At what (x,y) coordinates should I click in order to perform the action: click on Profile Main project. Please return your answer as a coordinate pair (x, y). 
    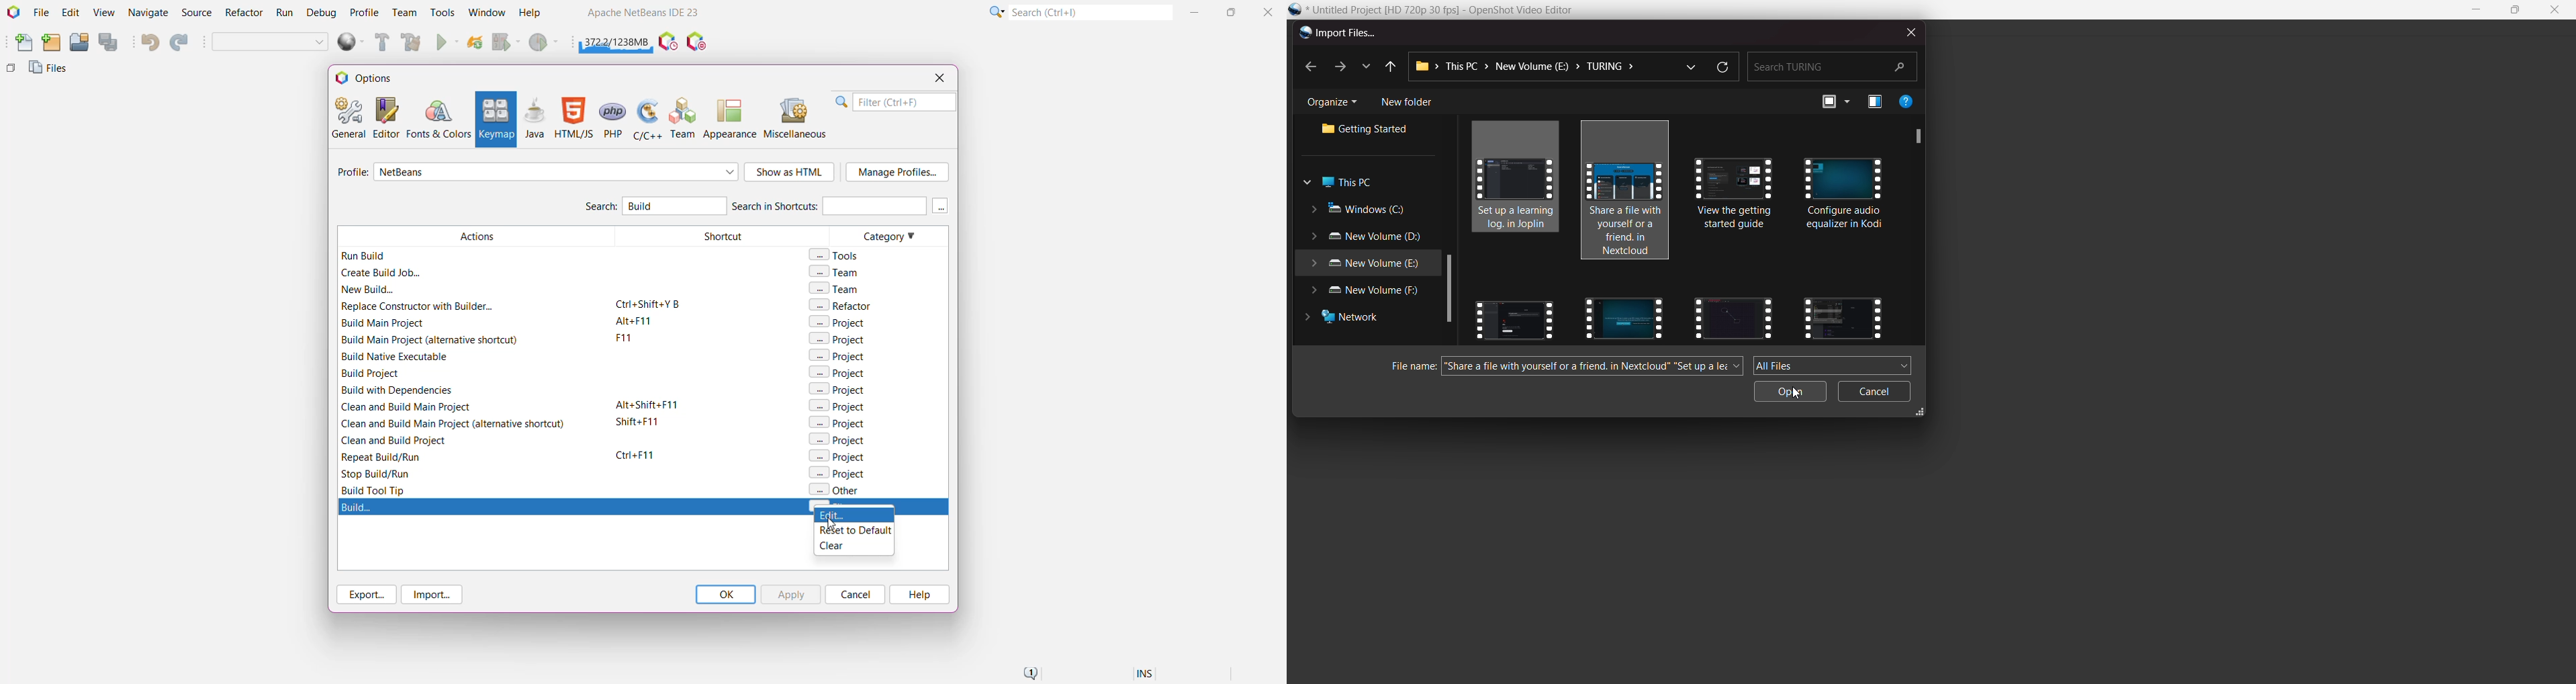
    Looking at the image, I should click on (545, 44).